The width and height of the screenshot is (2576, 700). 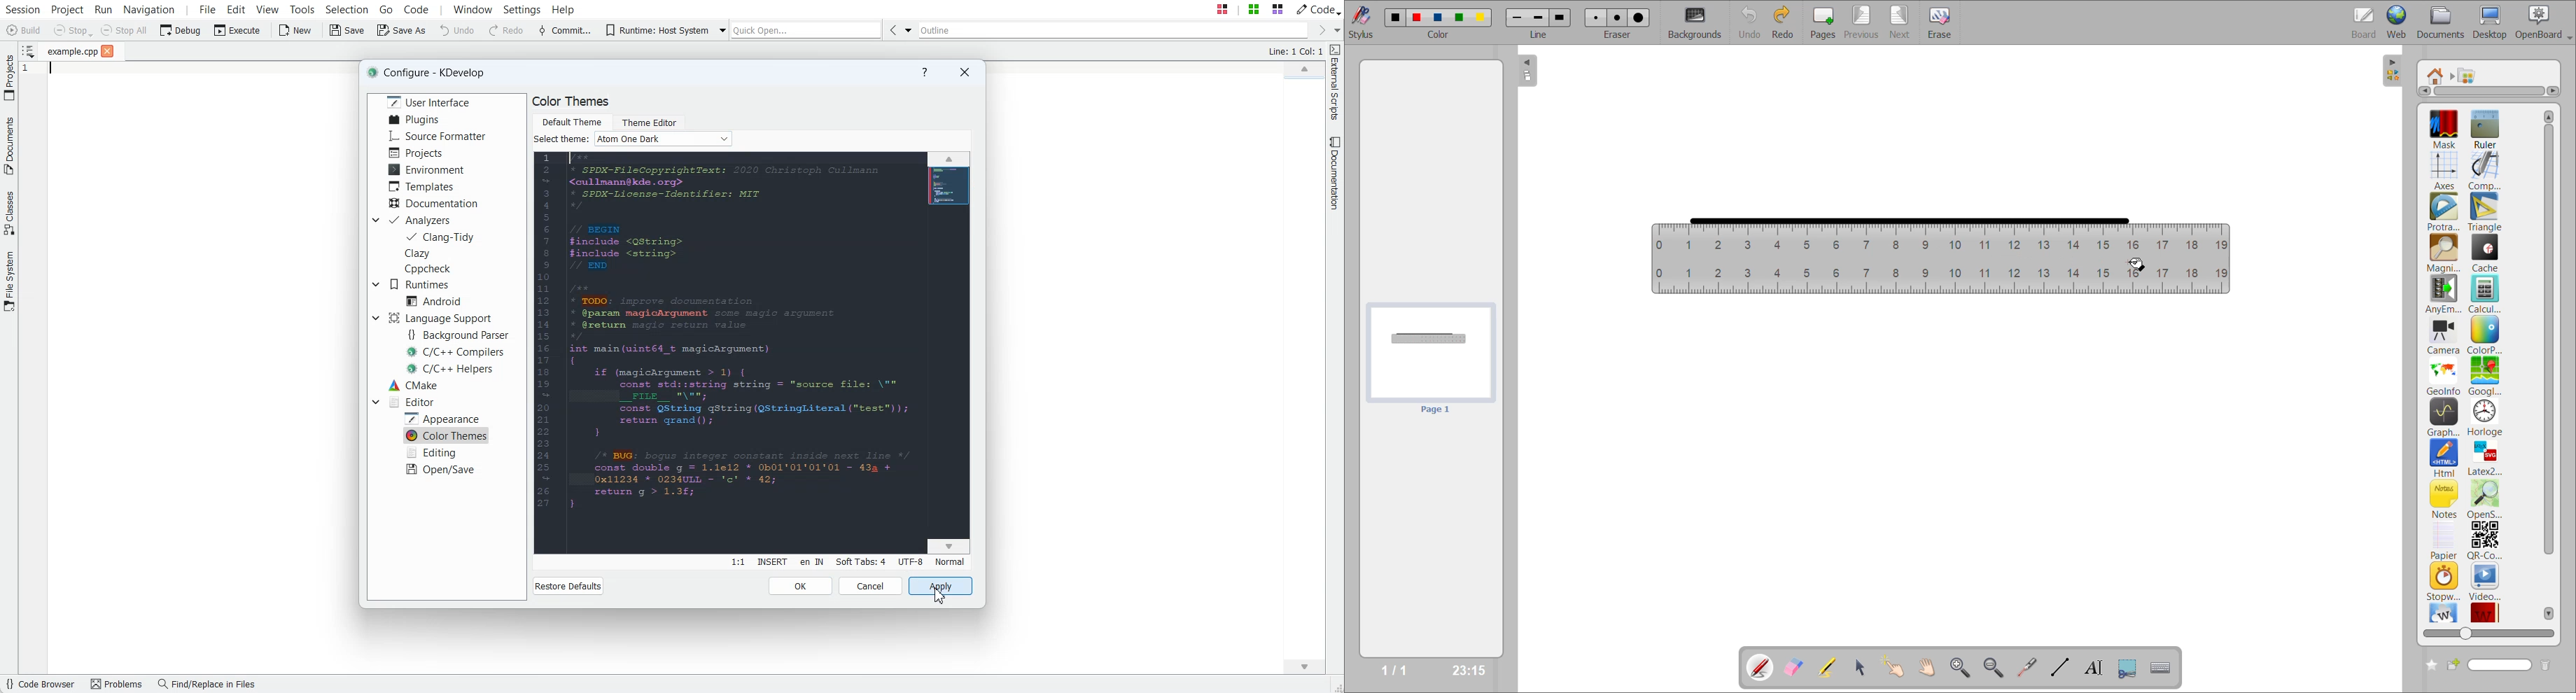 What do you see at coordinates (2443, 253) in the screenshot?
I see `magnifier` at bounding box center [2443, 253].